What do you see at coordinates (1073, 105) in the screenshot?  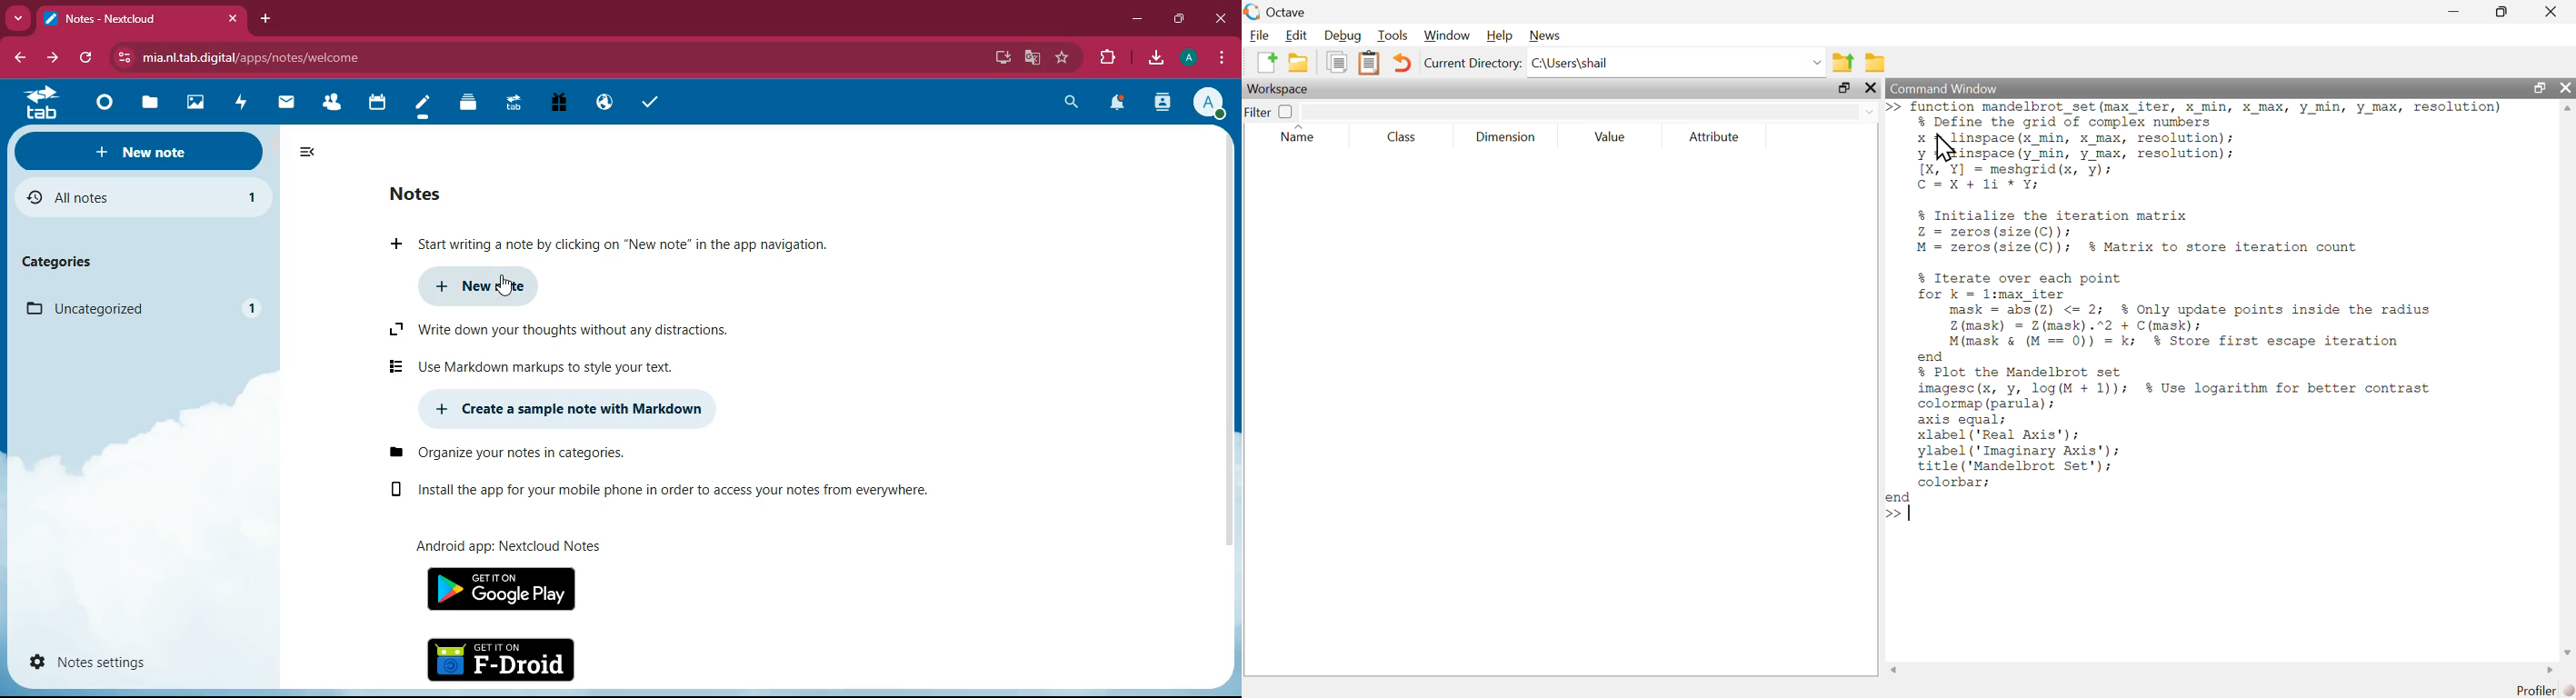 I see `search` at bounding box center [1073, 105].